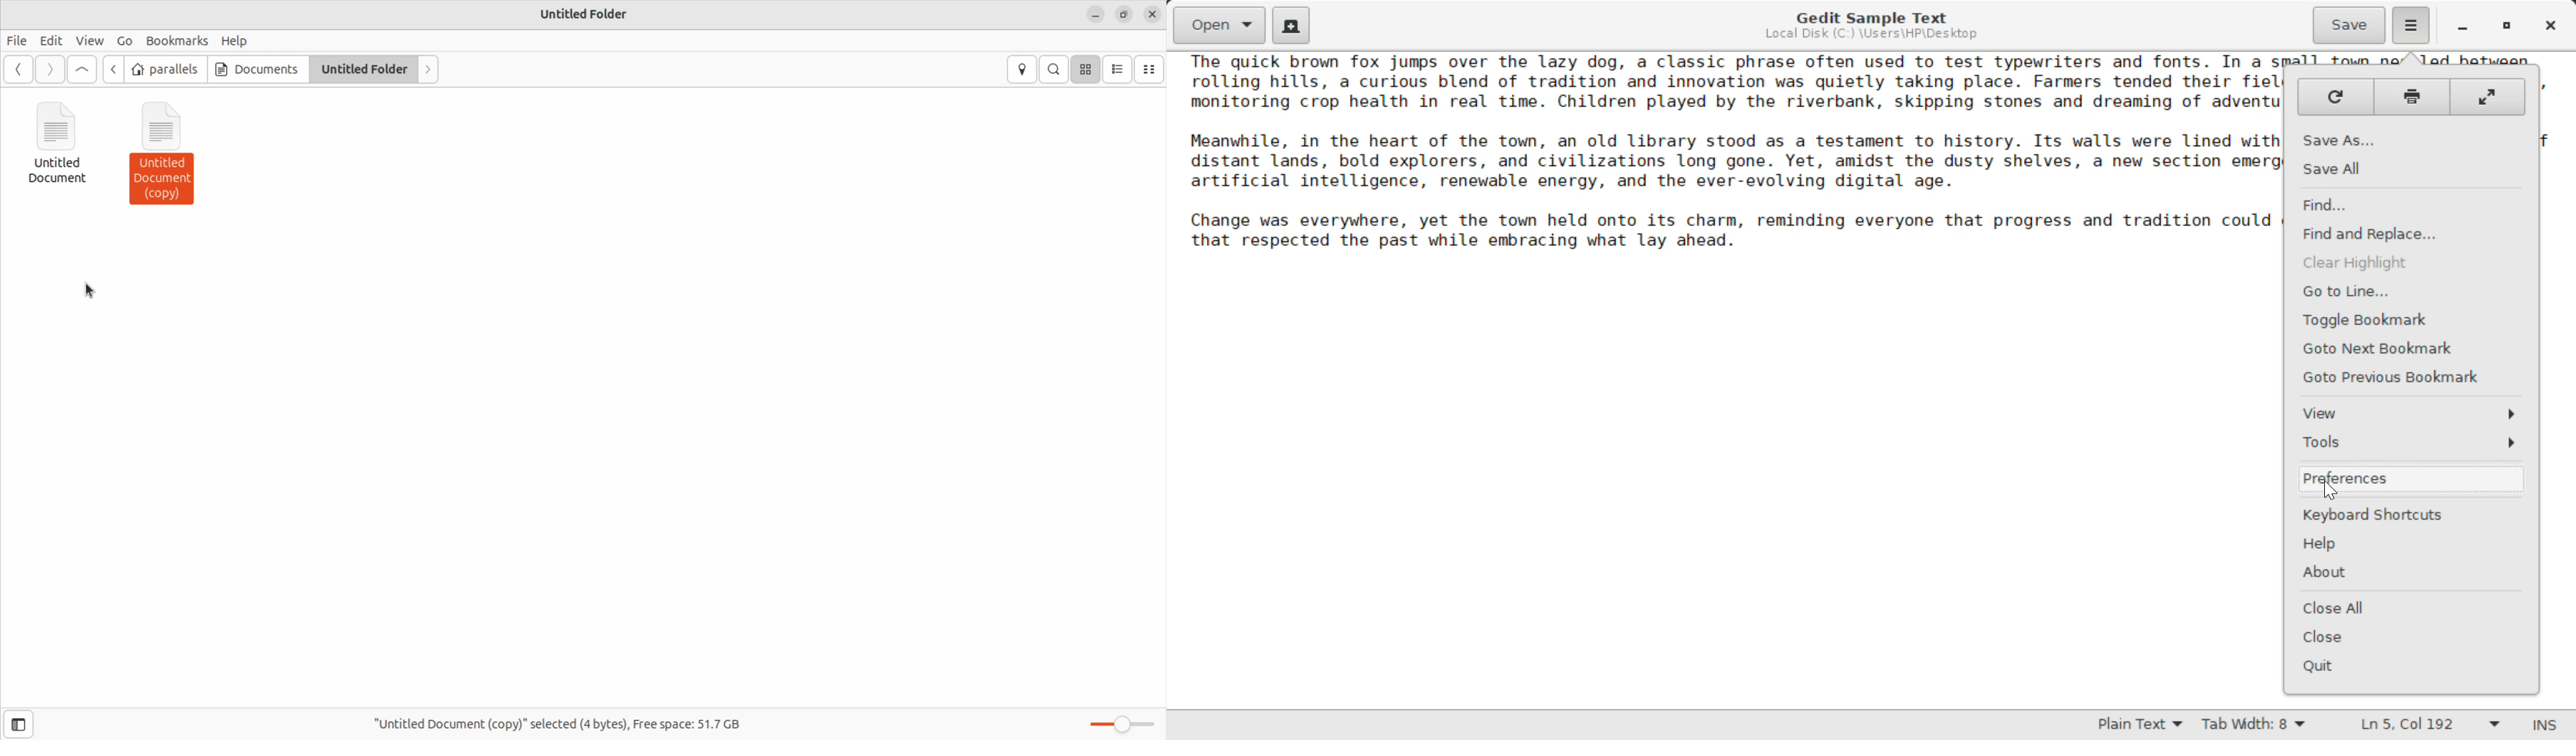  What do you see at coordinates (2329, 665) in the screenshot?
I see `Quit` at bounding box center [2329, 665].